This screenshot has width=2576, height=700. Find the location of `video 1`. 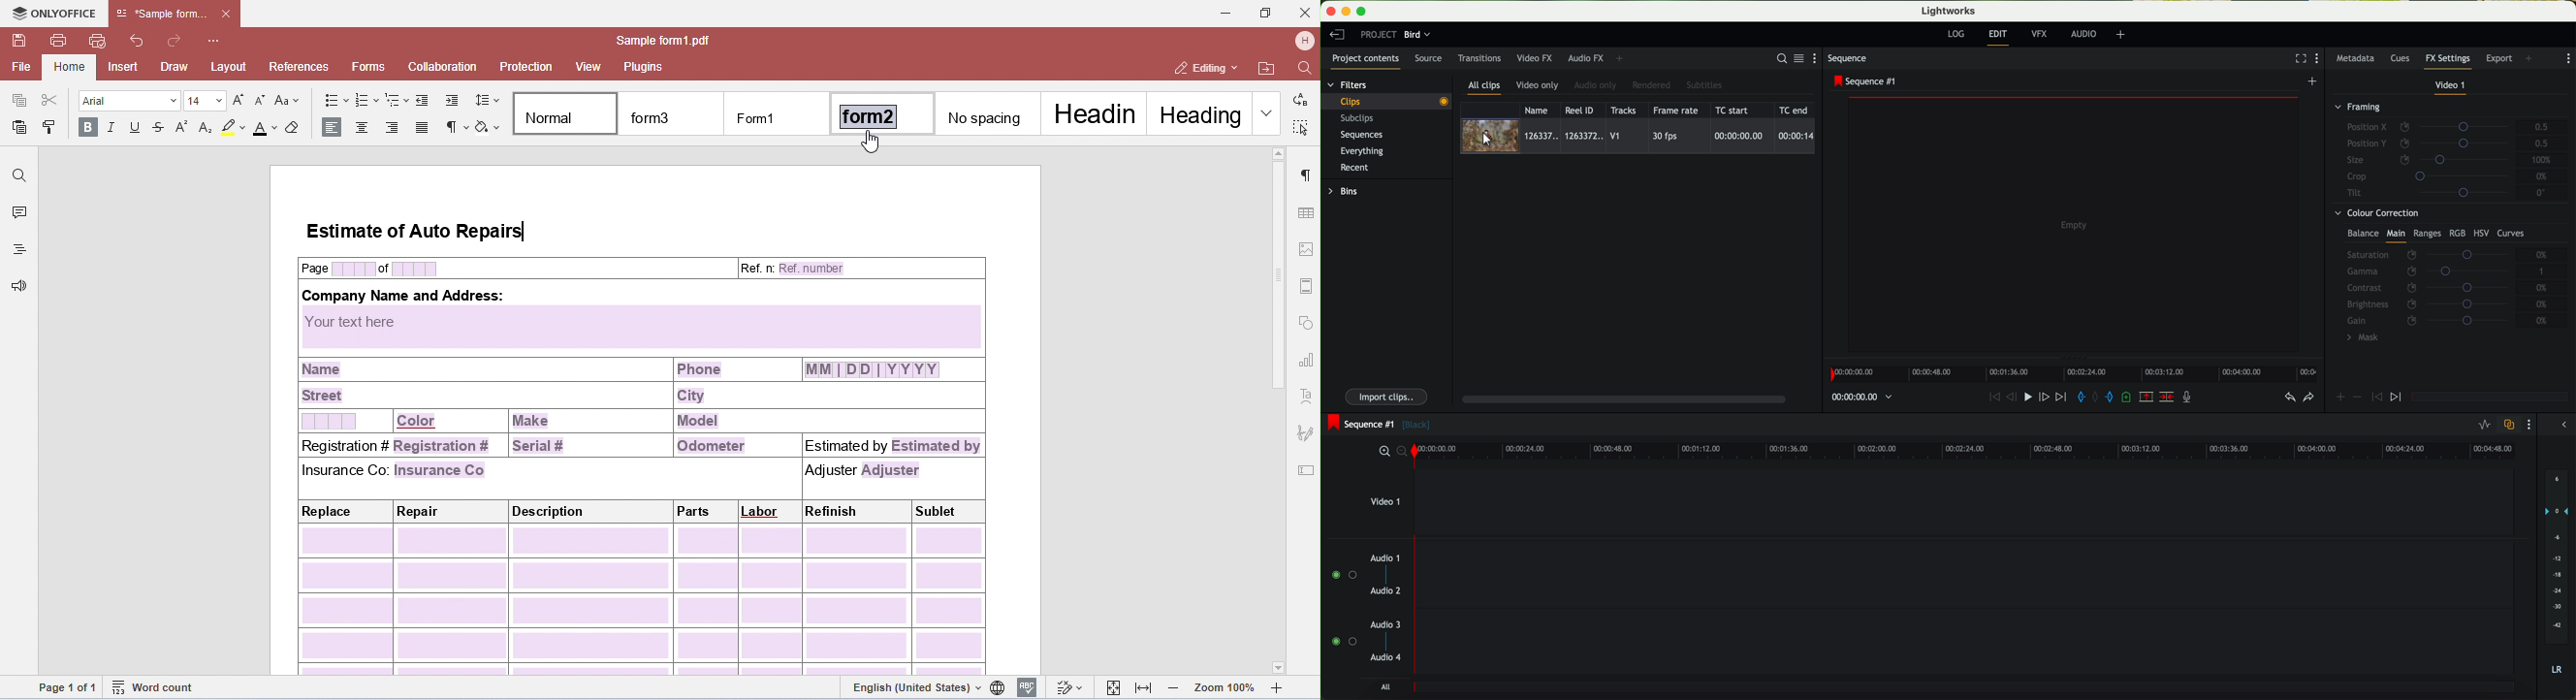

video 1 is located at coordinates (1383, 501).